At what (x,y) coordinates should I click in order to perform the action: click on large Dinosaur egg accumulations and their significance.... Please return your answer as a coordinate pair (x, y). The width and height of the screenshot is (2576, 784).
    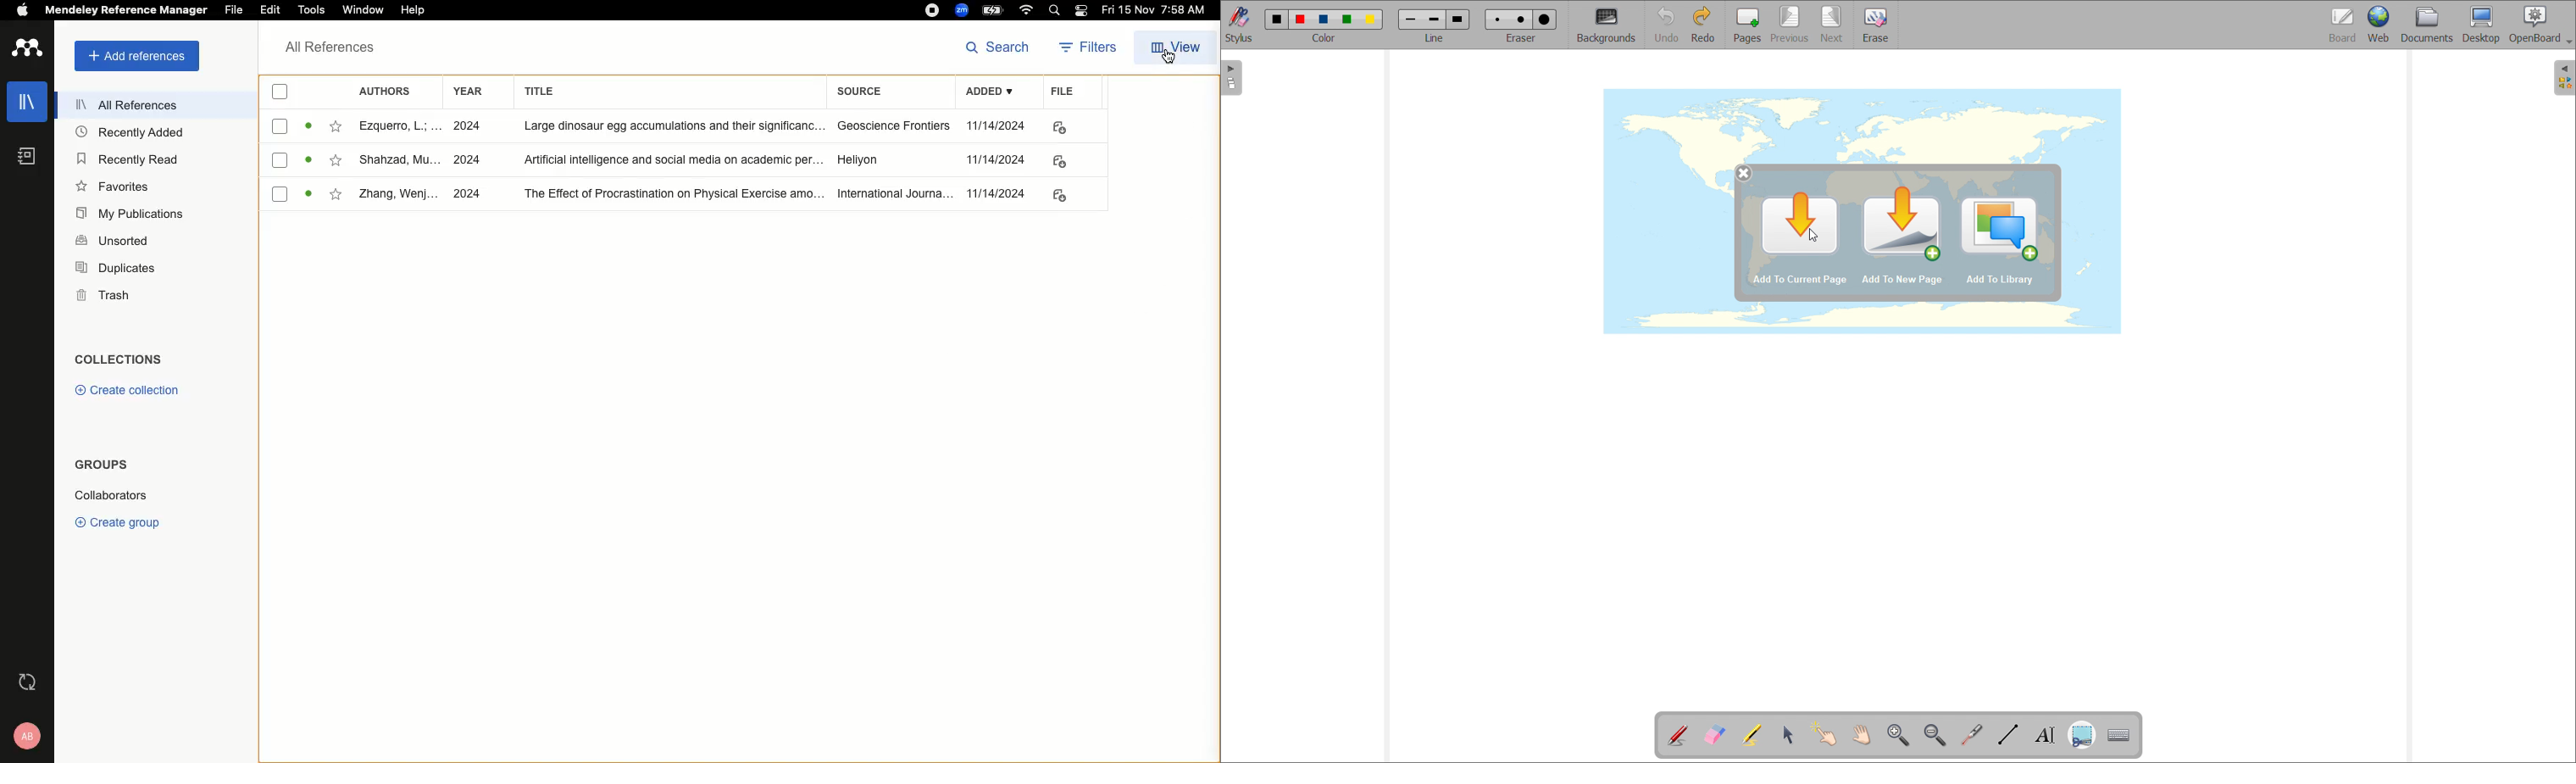
    Looking at the image, I should click on (666, 126).